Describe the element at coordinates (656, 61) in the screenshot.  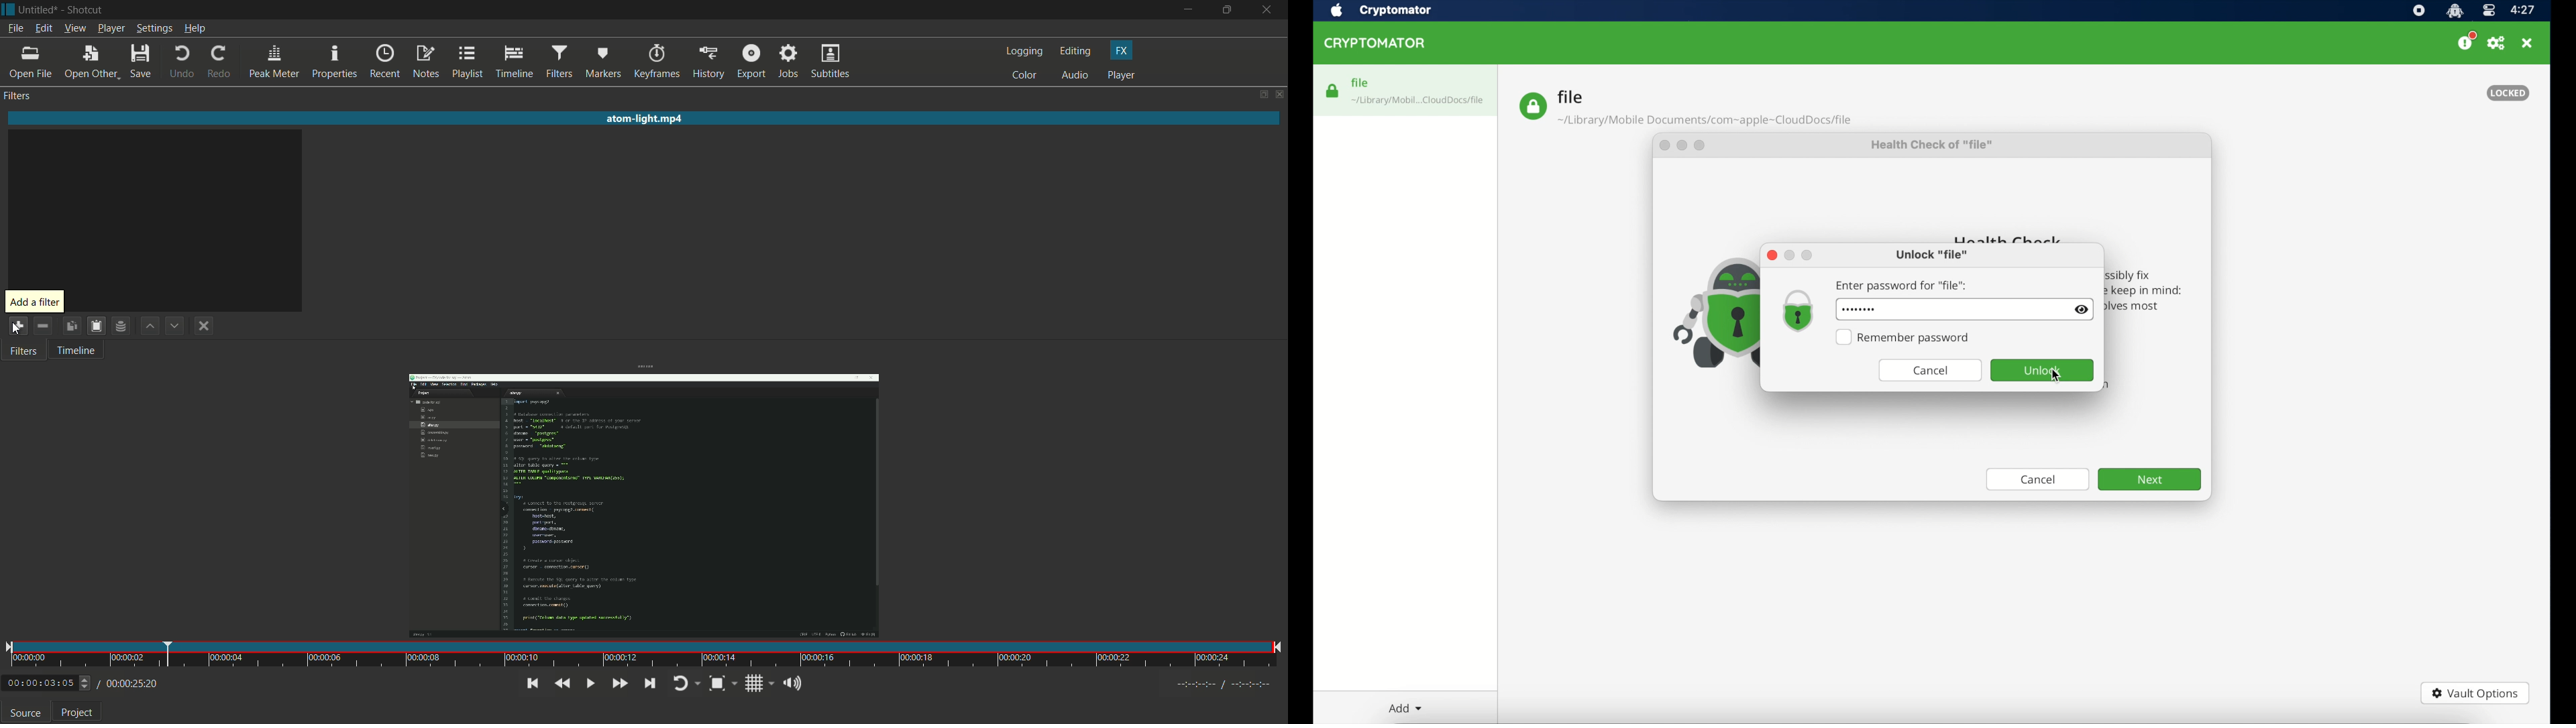
I see `keyframes` at that location.